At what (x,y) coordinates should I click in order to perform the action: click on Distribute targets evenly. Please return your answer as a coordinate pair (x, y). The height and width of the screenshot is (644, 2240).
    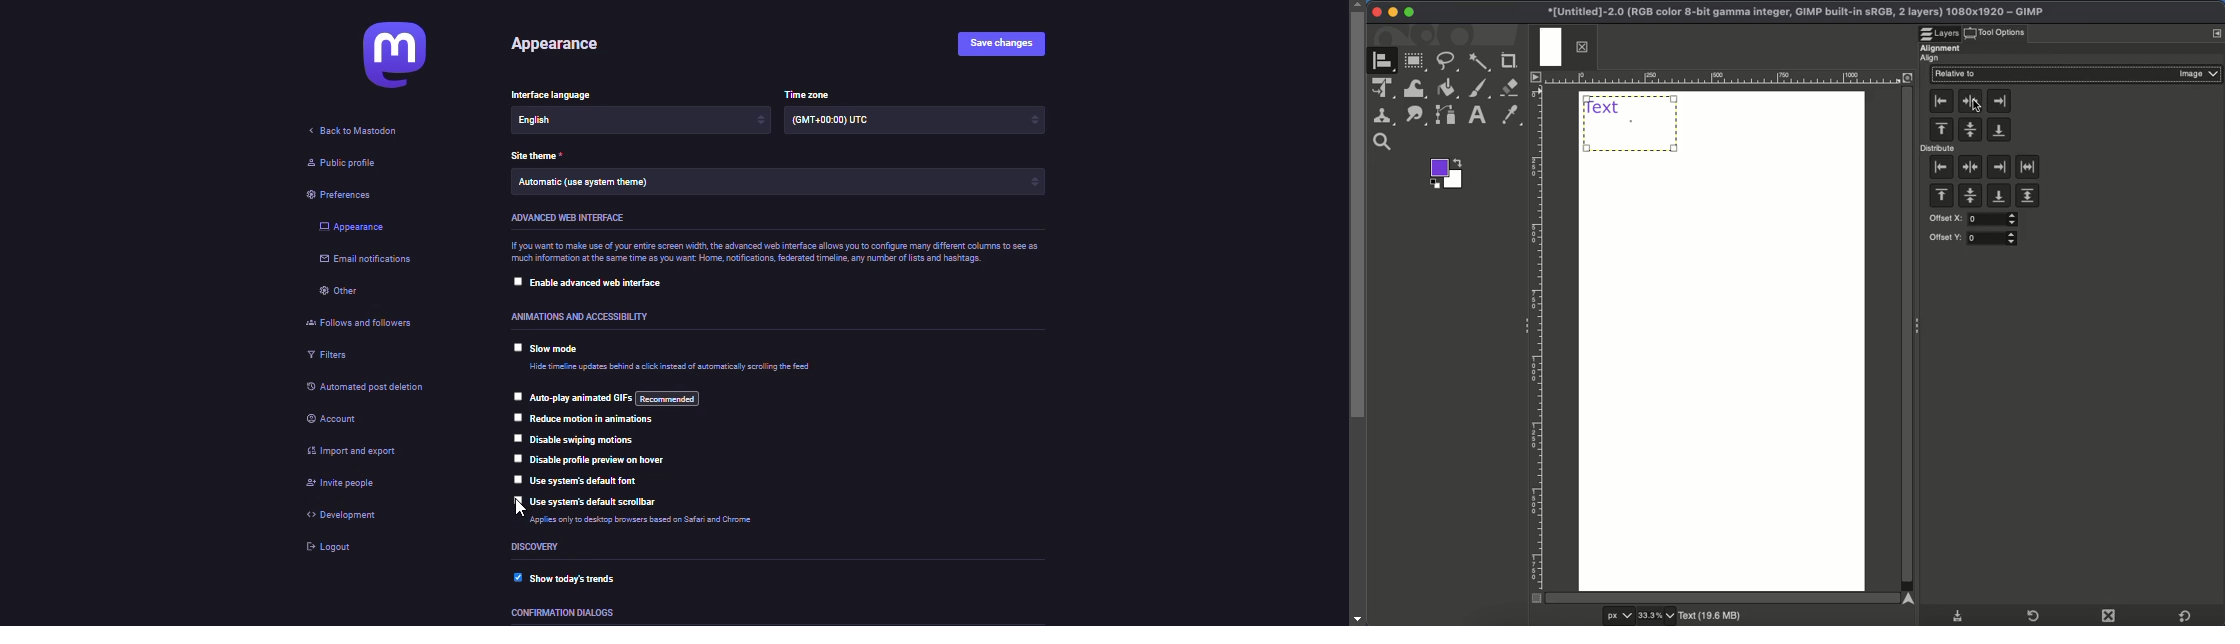
    Looking at the image, I should click on (2029, 168).